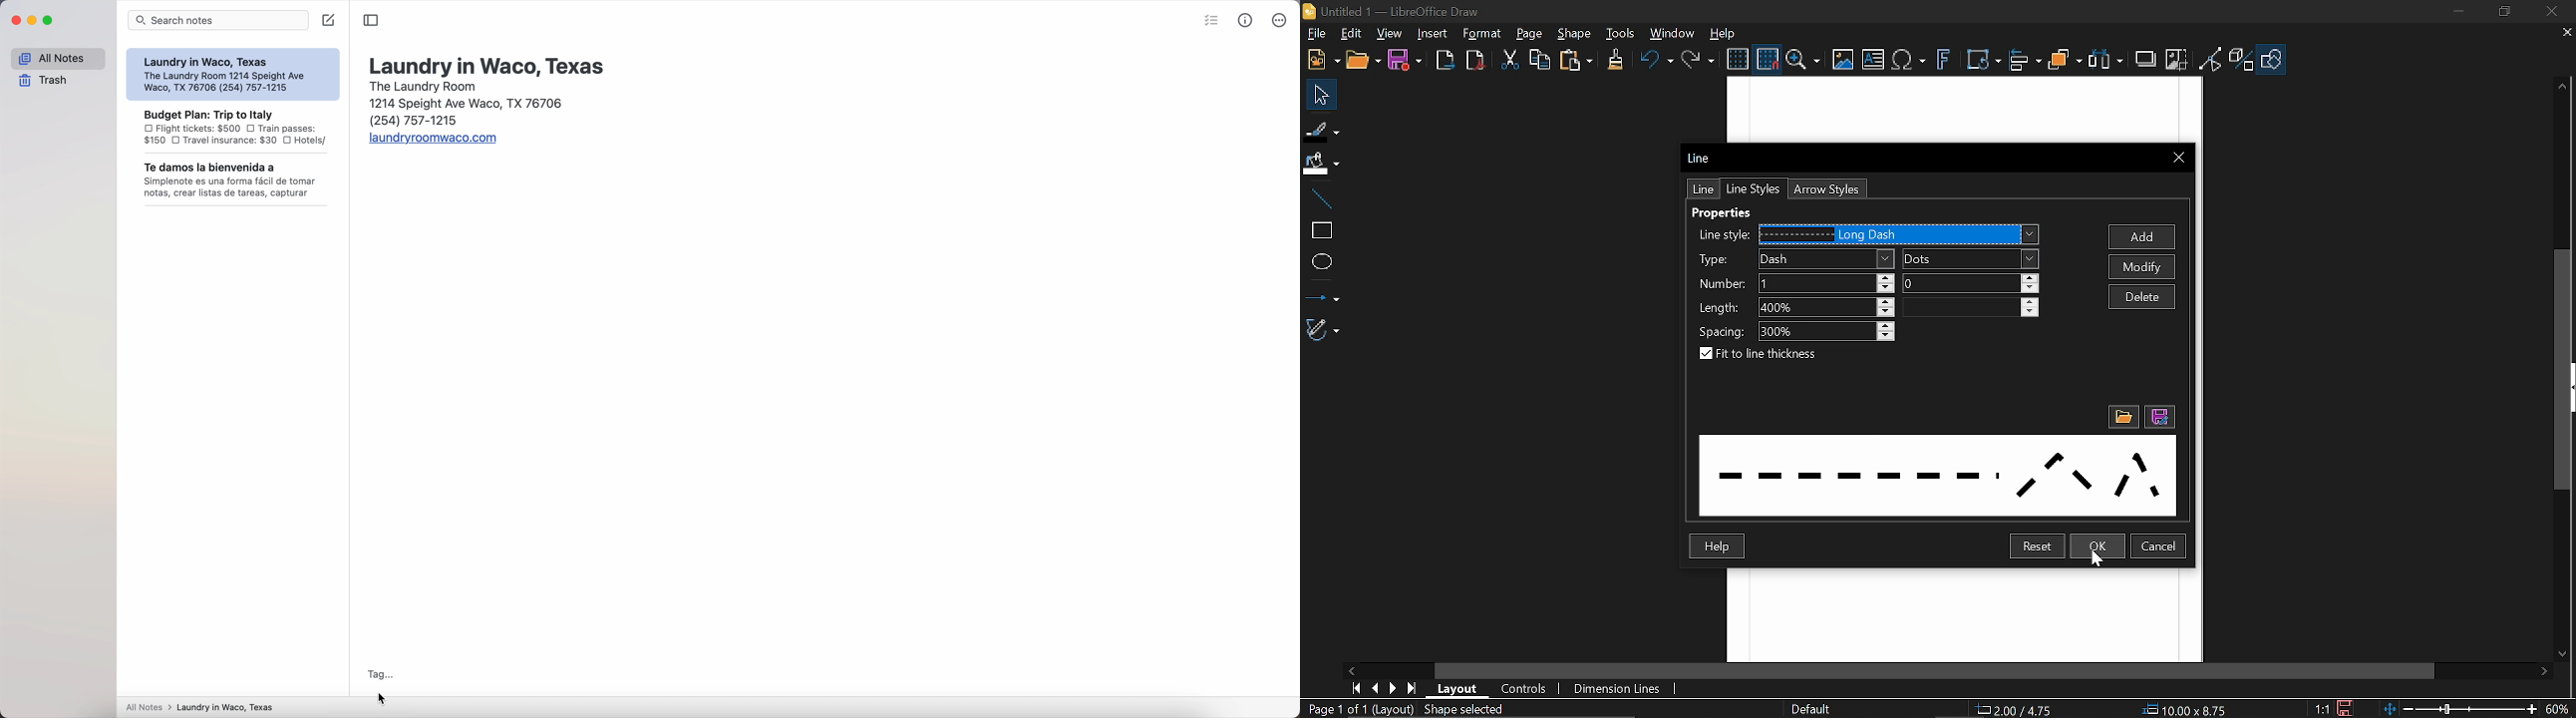  I want to click on paste, so click(1577, 60).